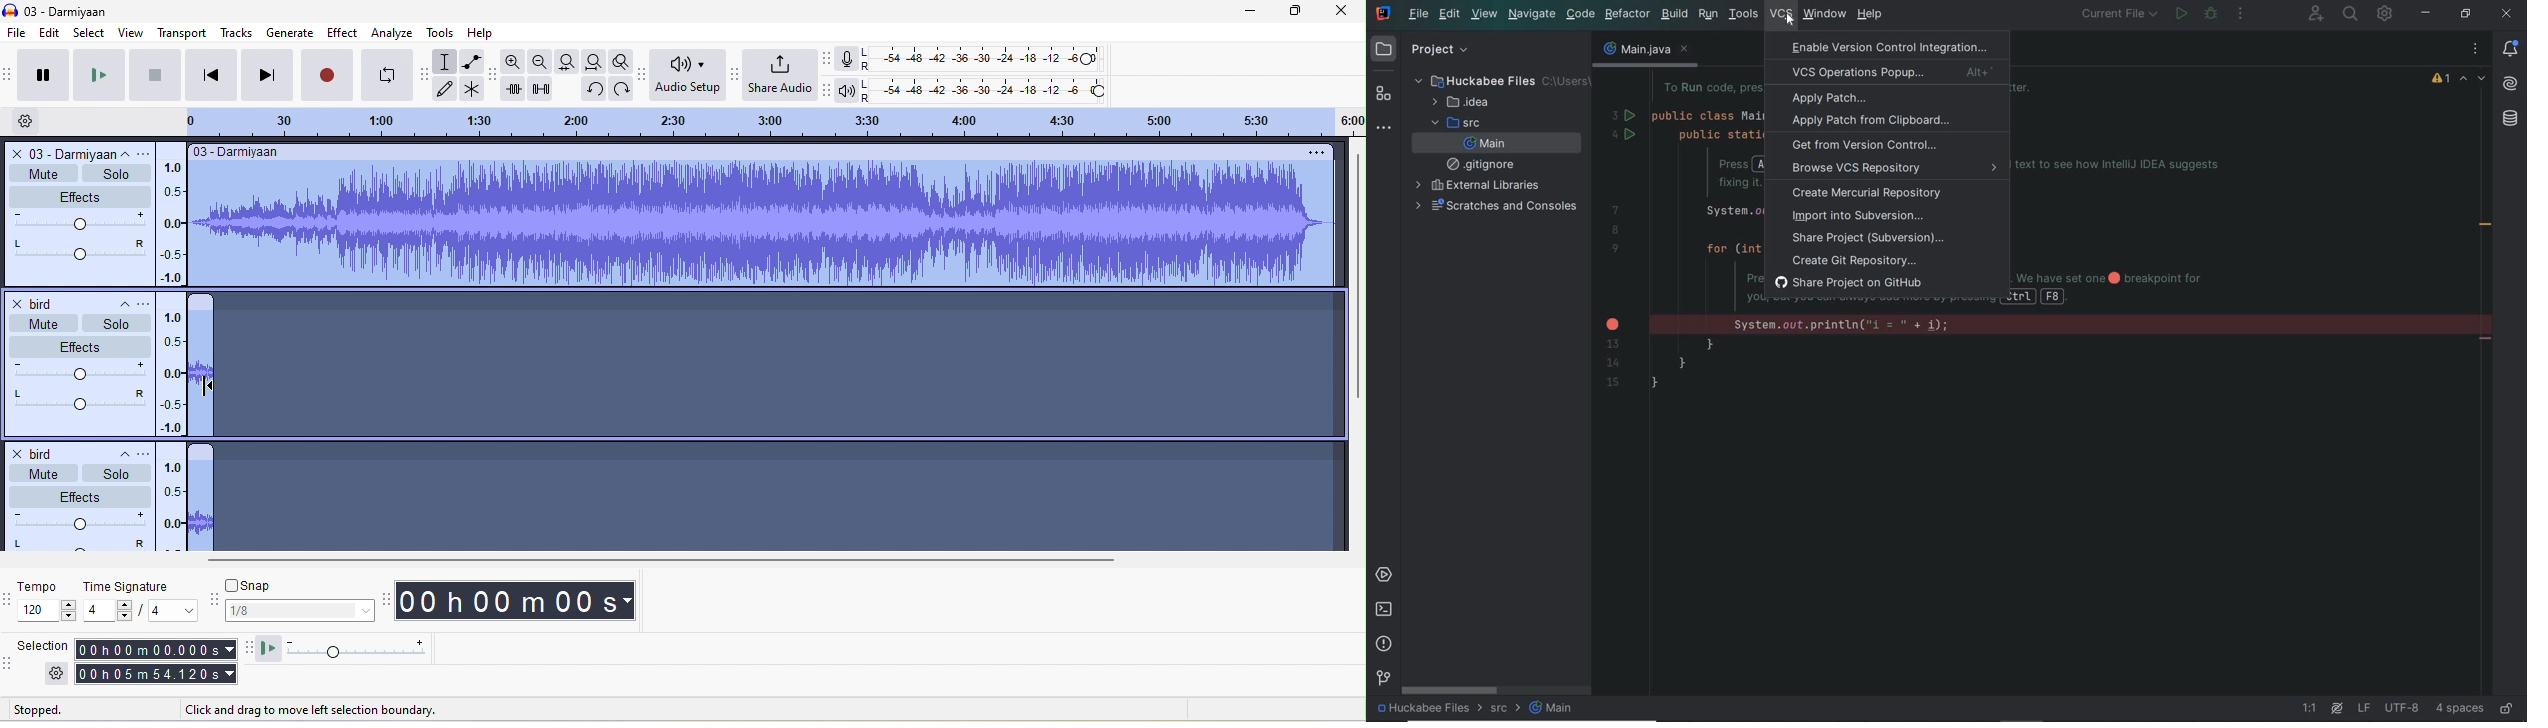 This screenshot has height=728, width=2548. I want to click on cursor, so click(208, 386).